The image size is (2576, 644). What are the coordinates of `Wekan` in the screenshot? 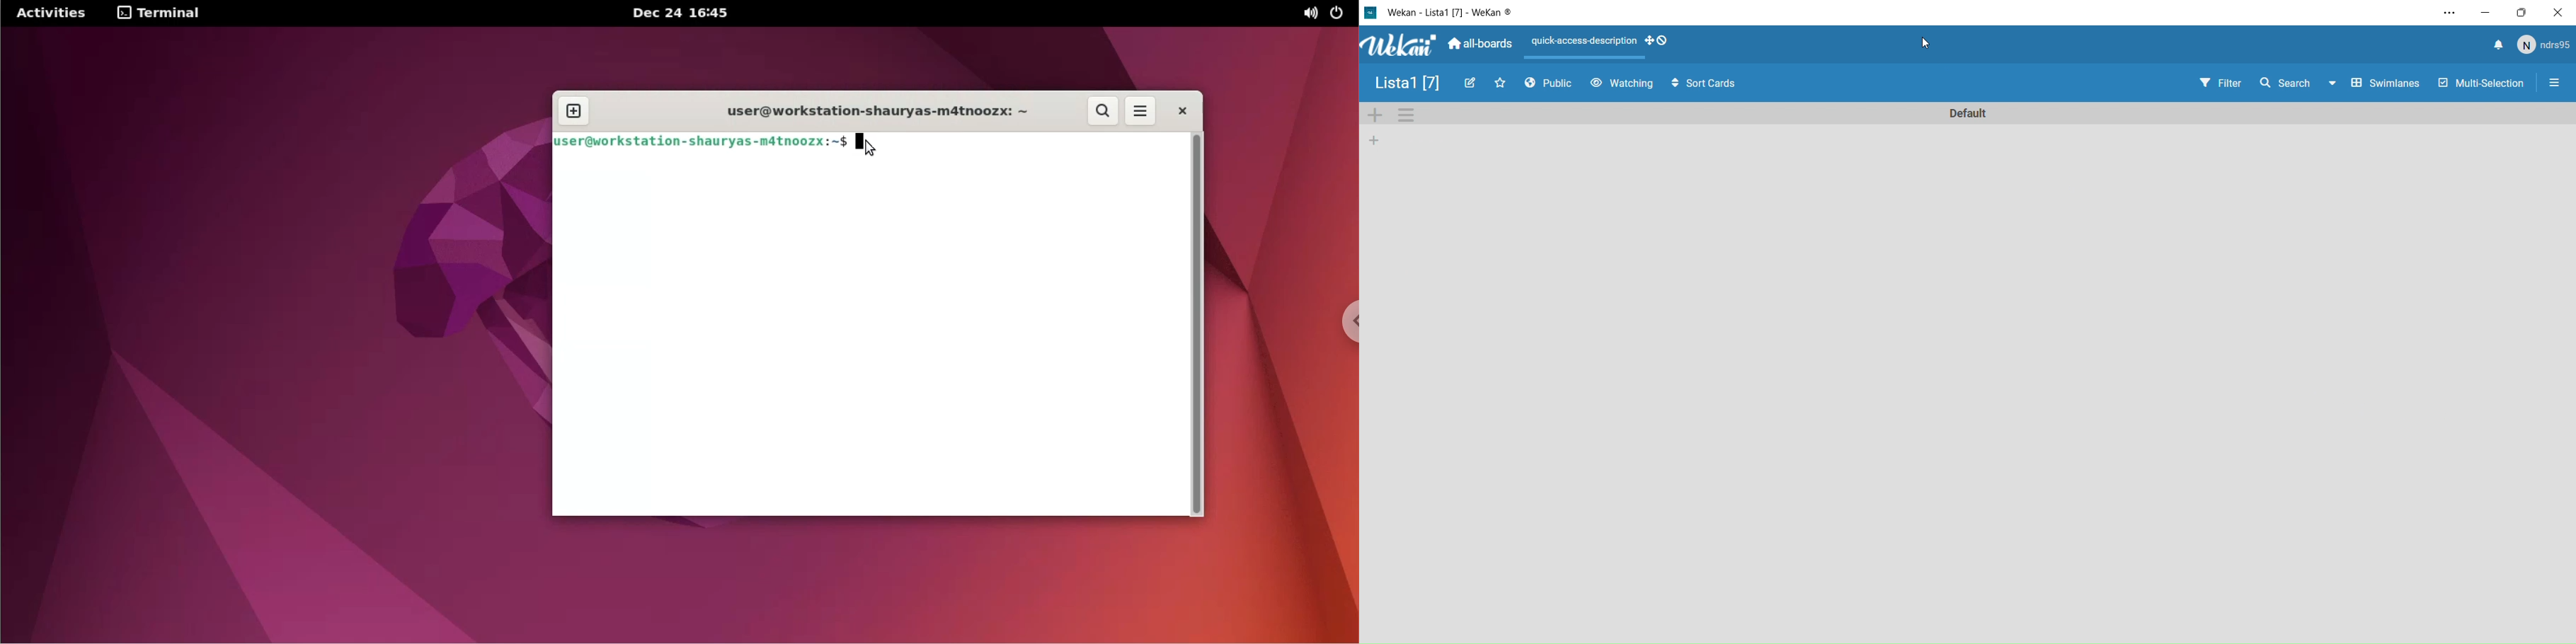 It's located at (1438, 42).